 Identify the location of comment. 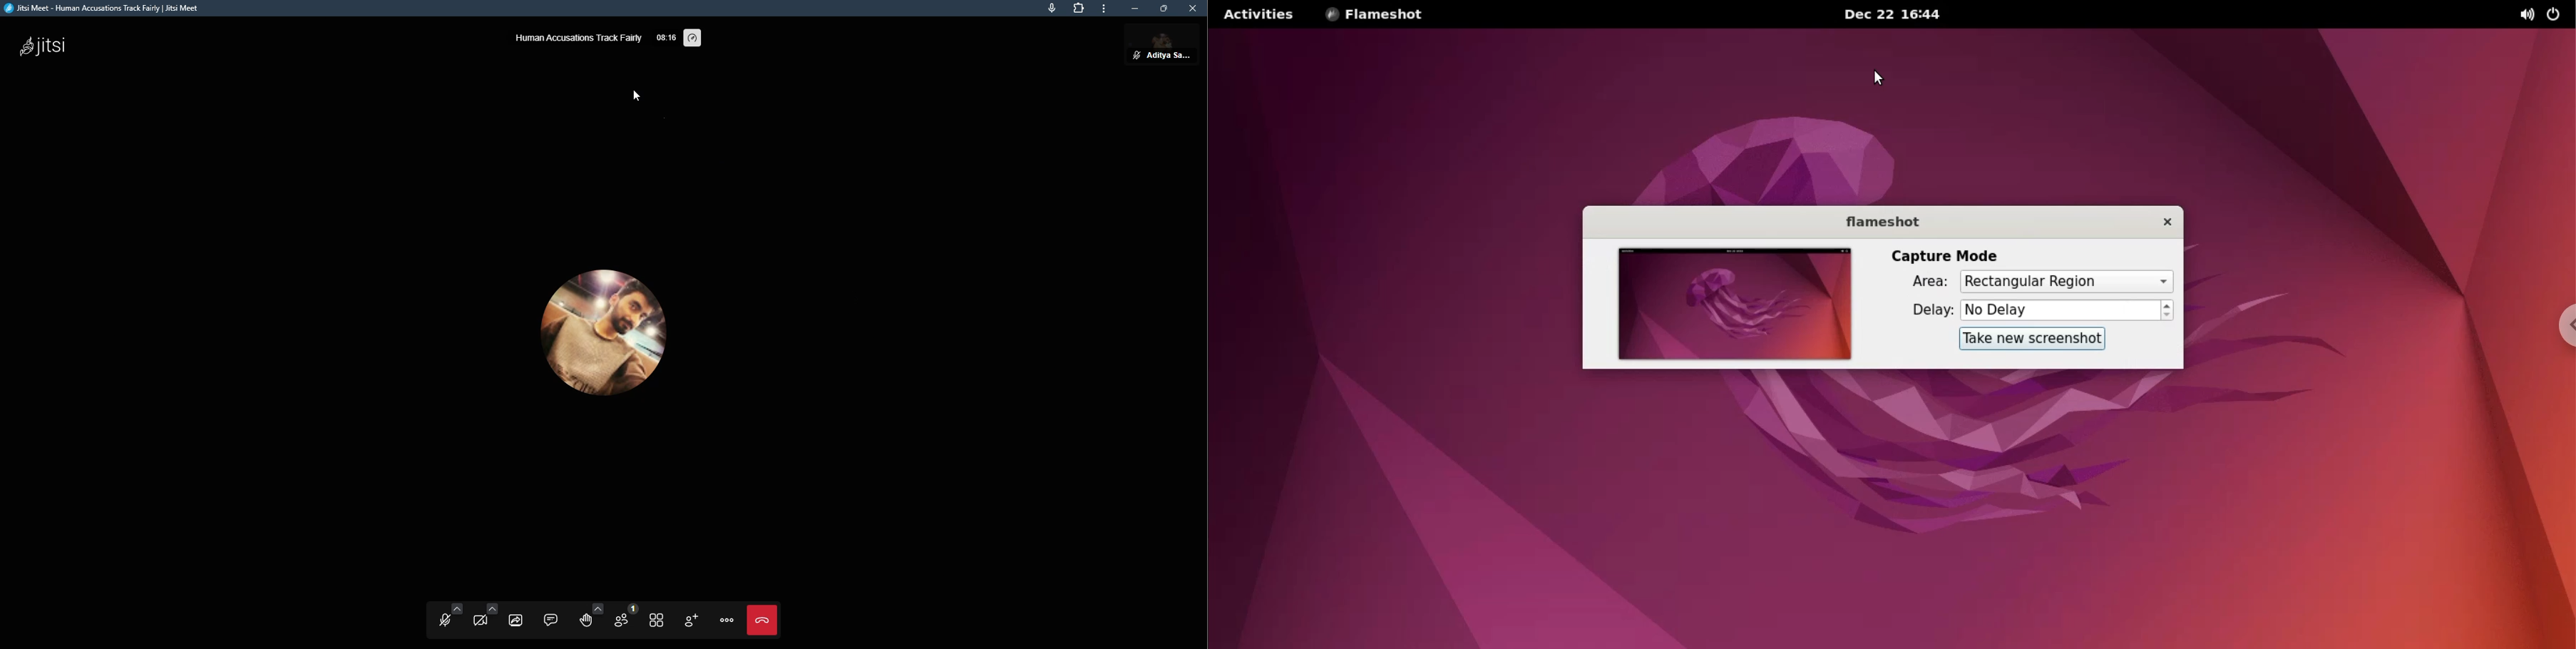
(554, 620).